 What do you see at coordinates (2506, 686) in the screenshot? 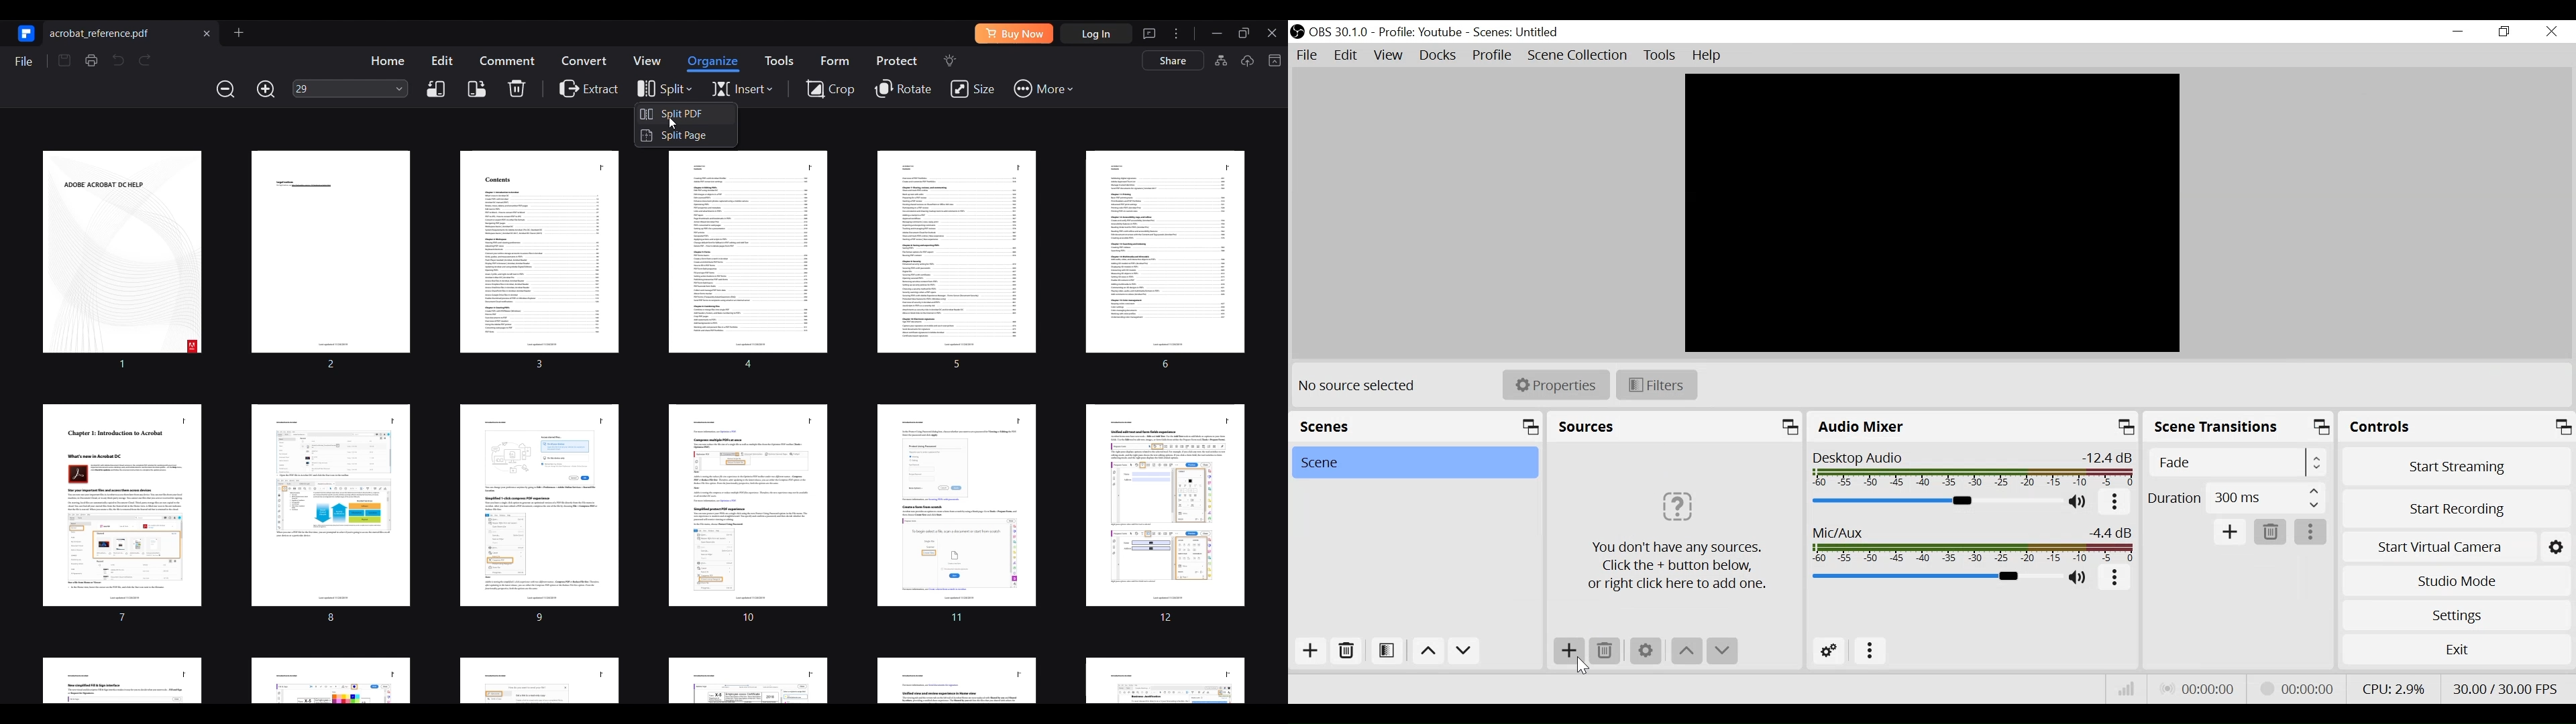
I see `Frame Per Second` at bounding box center [2506, 686].